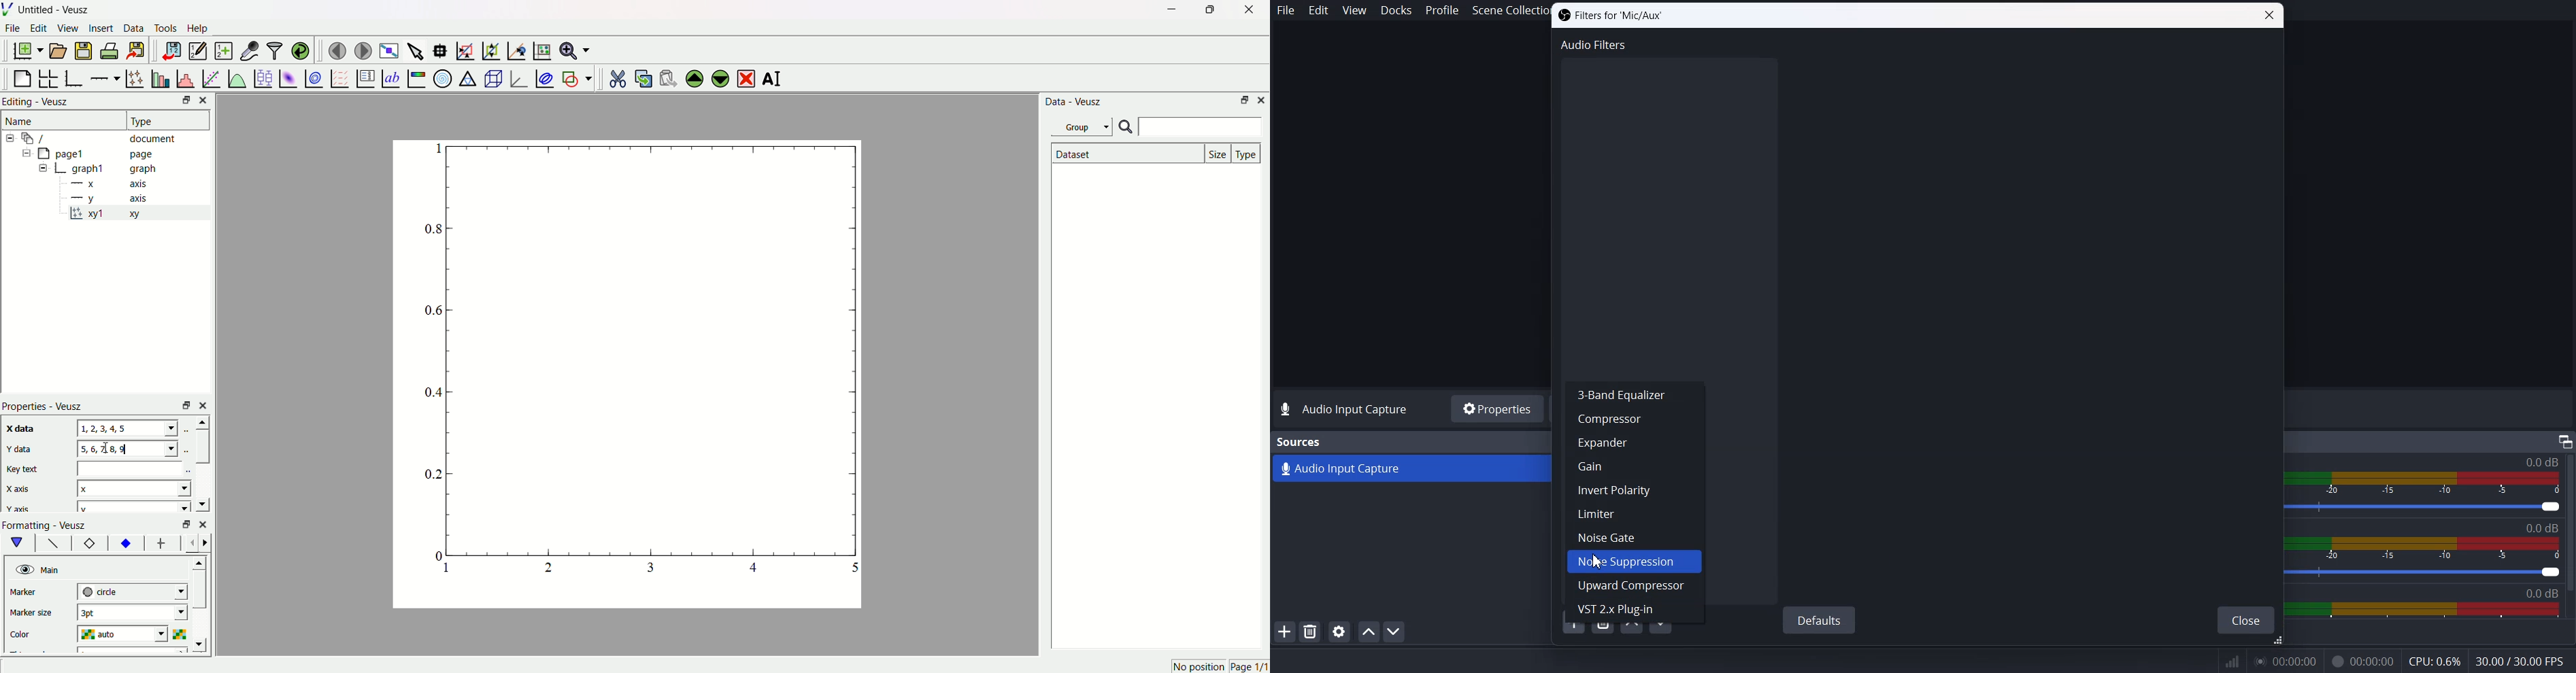  I want to click on Gain, so click(1633, 466).